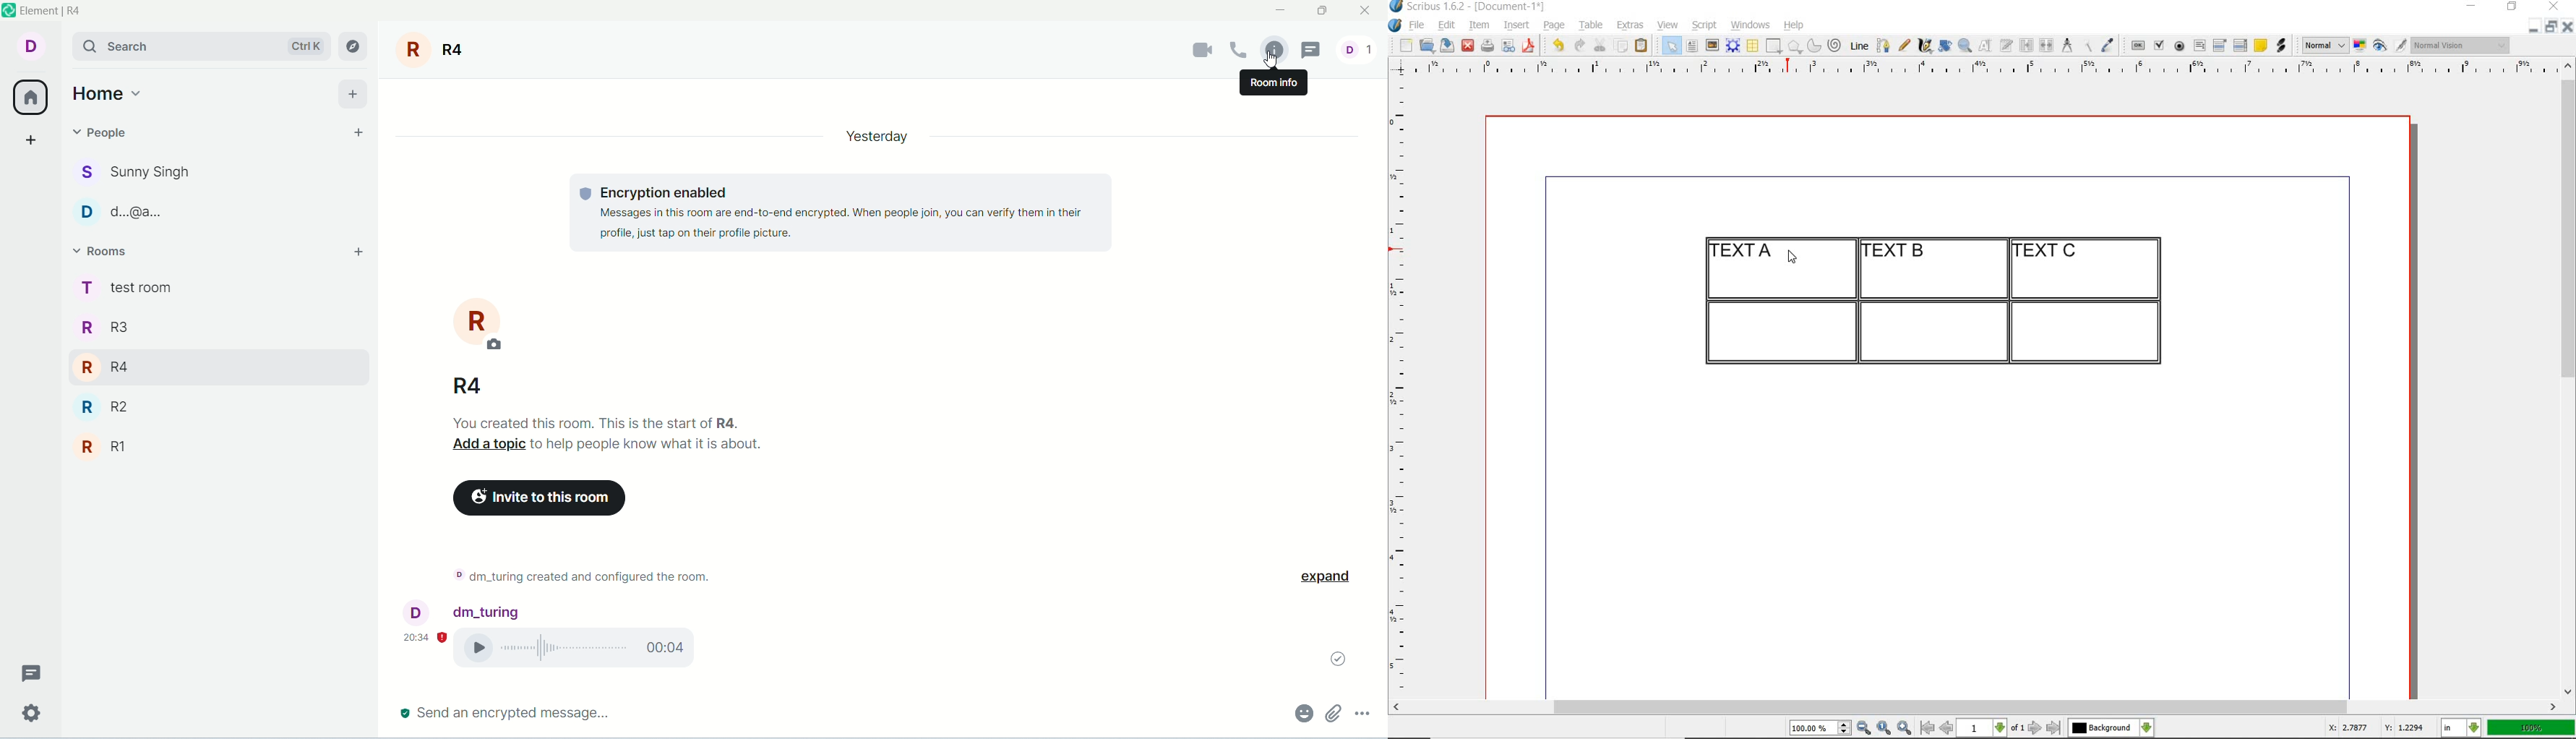  Describe the element at coordinates (1426, 45) in the screenshot. I see `open` at that location.